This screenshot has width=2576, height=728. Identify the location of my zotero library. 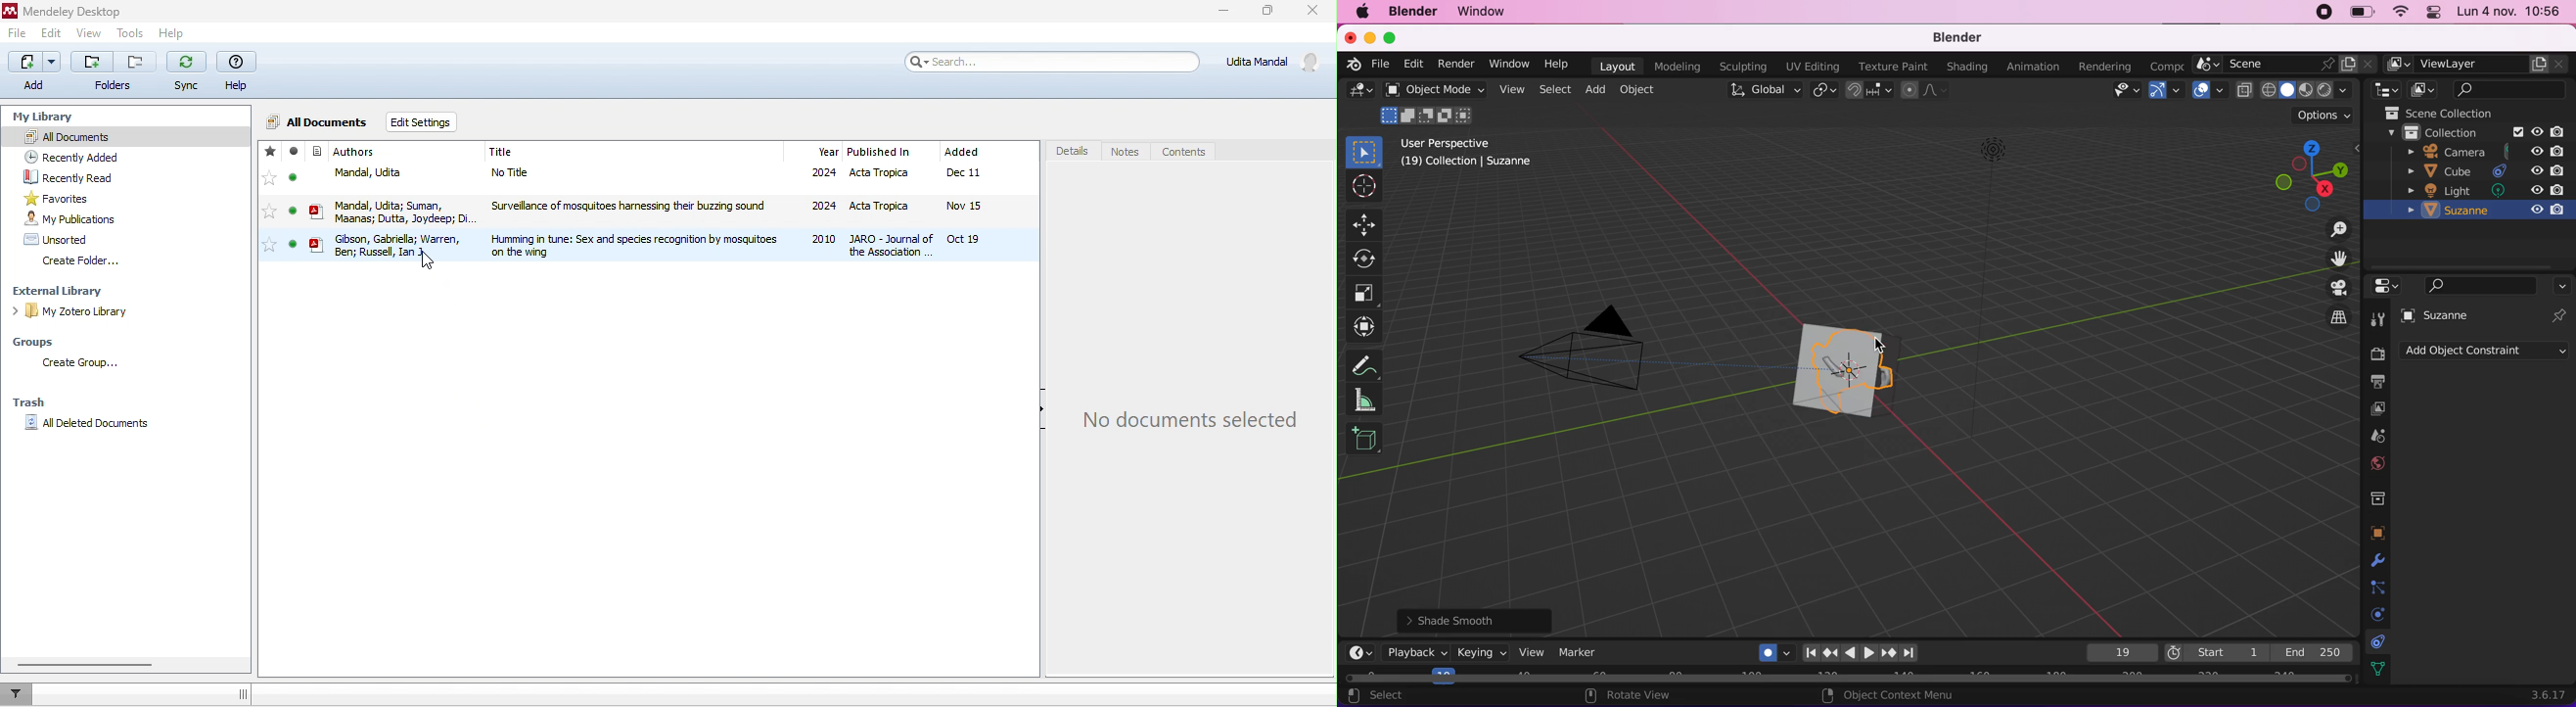
(72, 311).